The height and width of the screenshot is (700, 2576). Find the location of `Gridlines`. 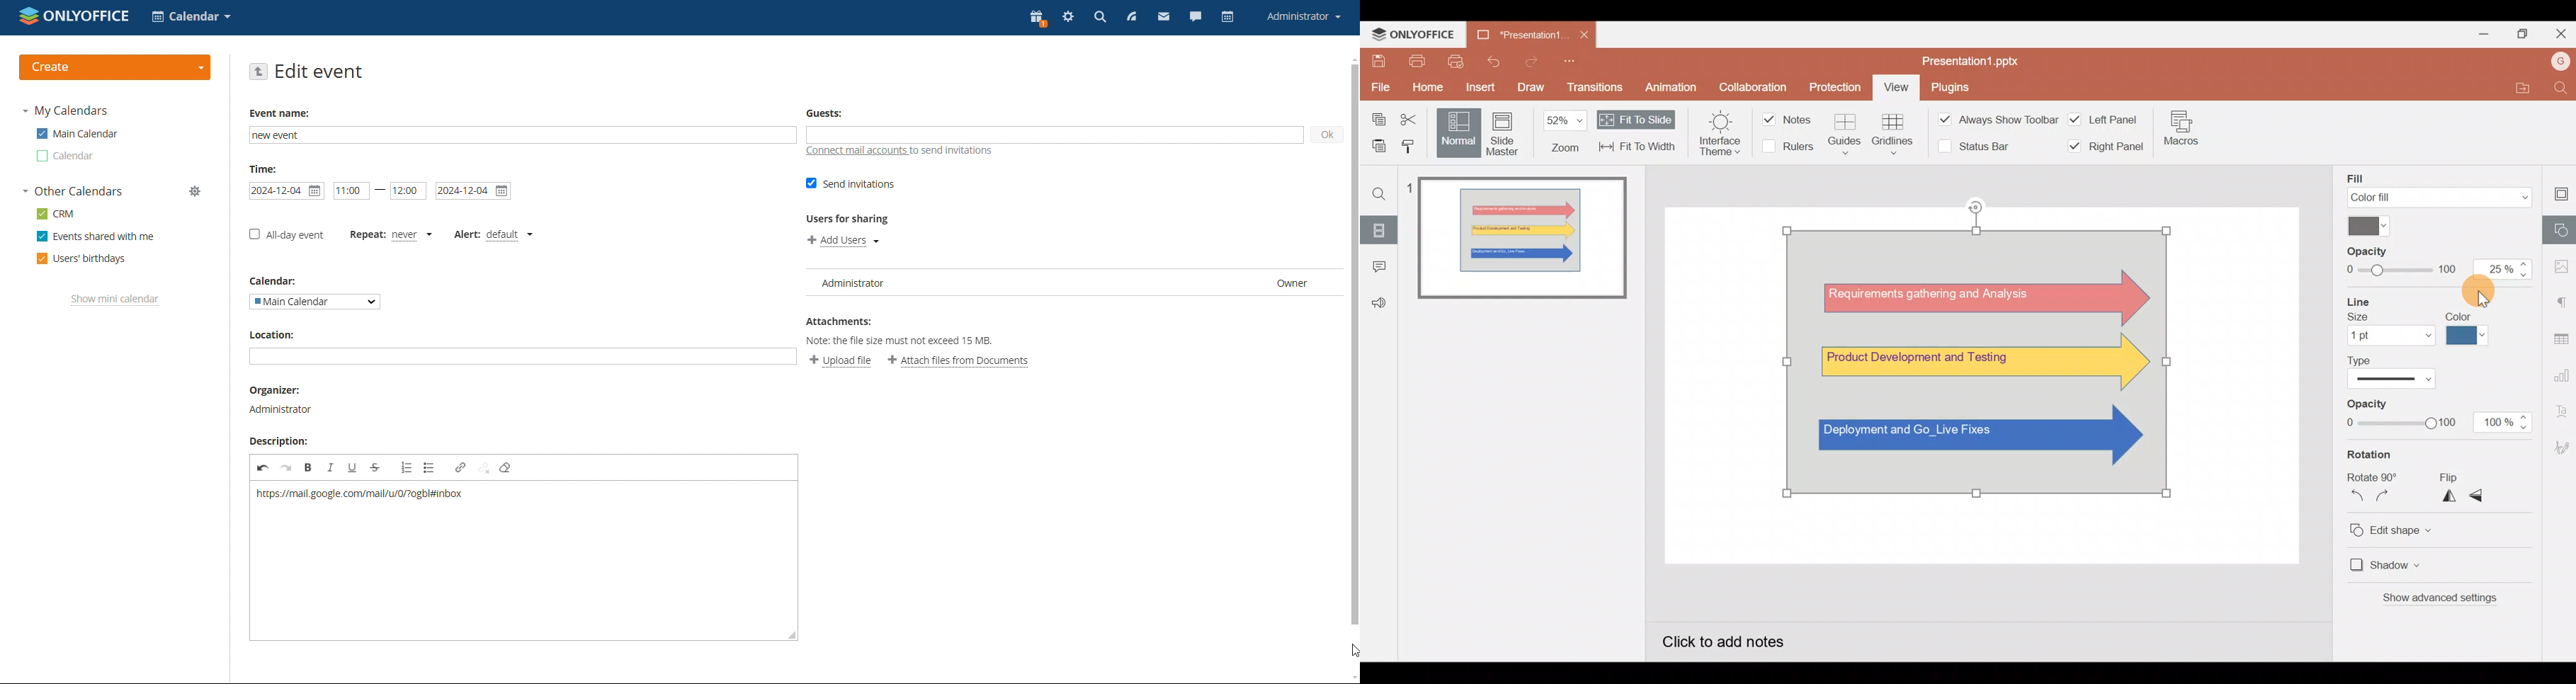

Gridlines is located at coordinates (1893, 133).